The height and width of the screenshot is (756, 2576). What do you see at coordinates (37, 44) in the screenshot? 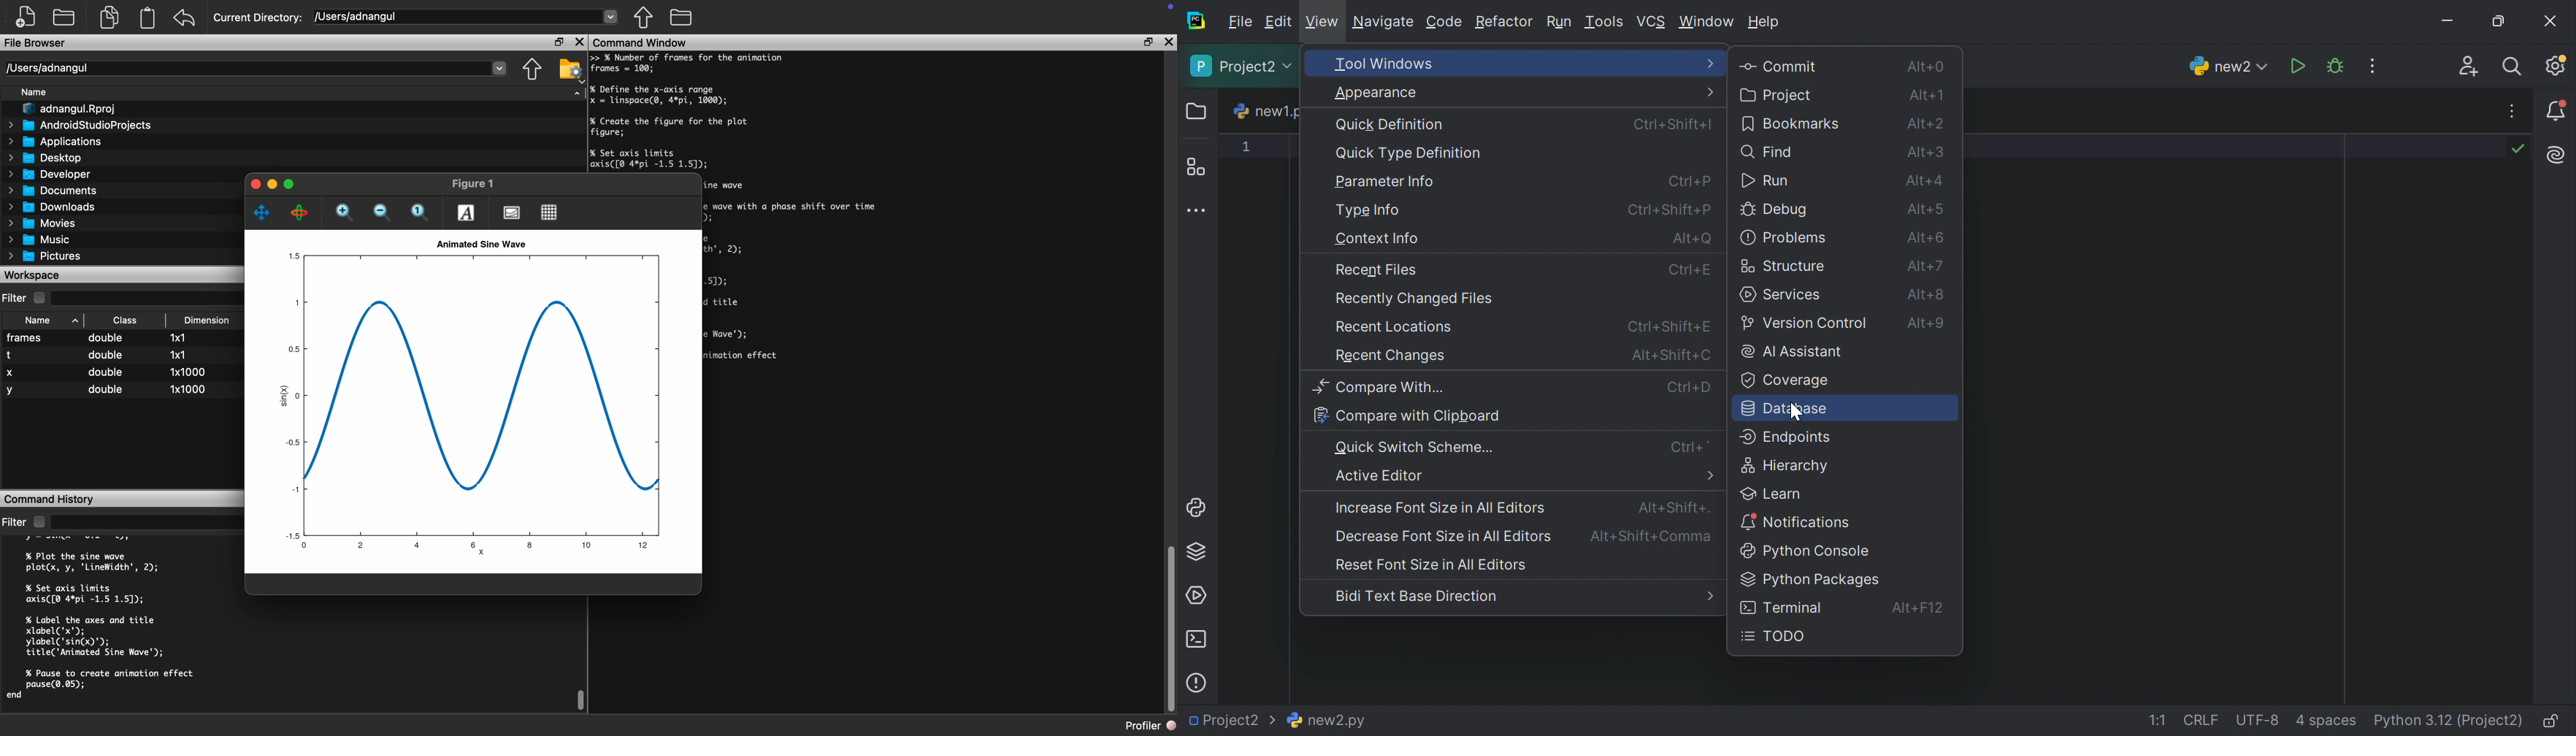
I see `File Browser` at bounding box center [37, 44].